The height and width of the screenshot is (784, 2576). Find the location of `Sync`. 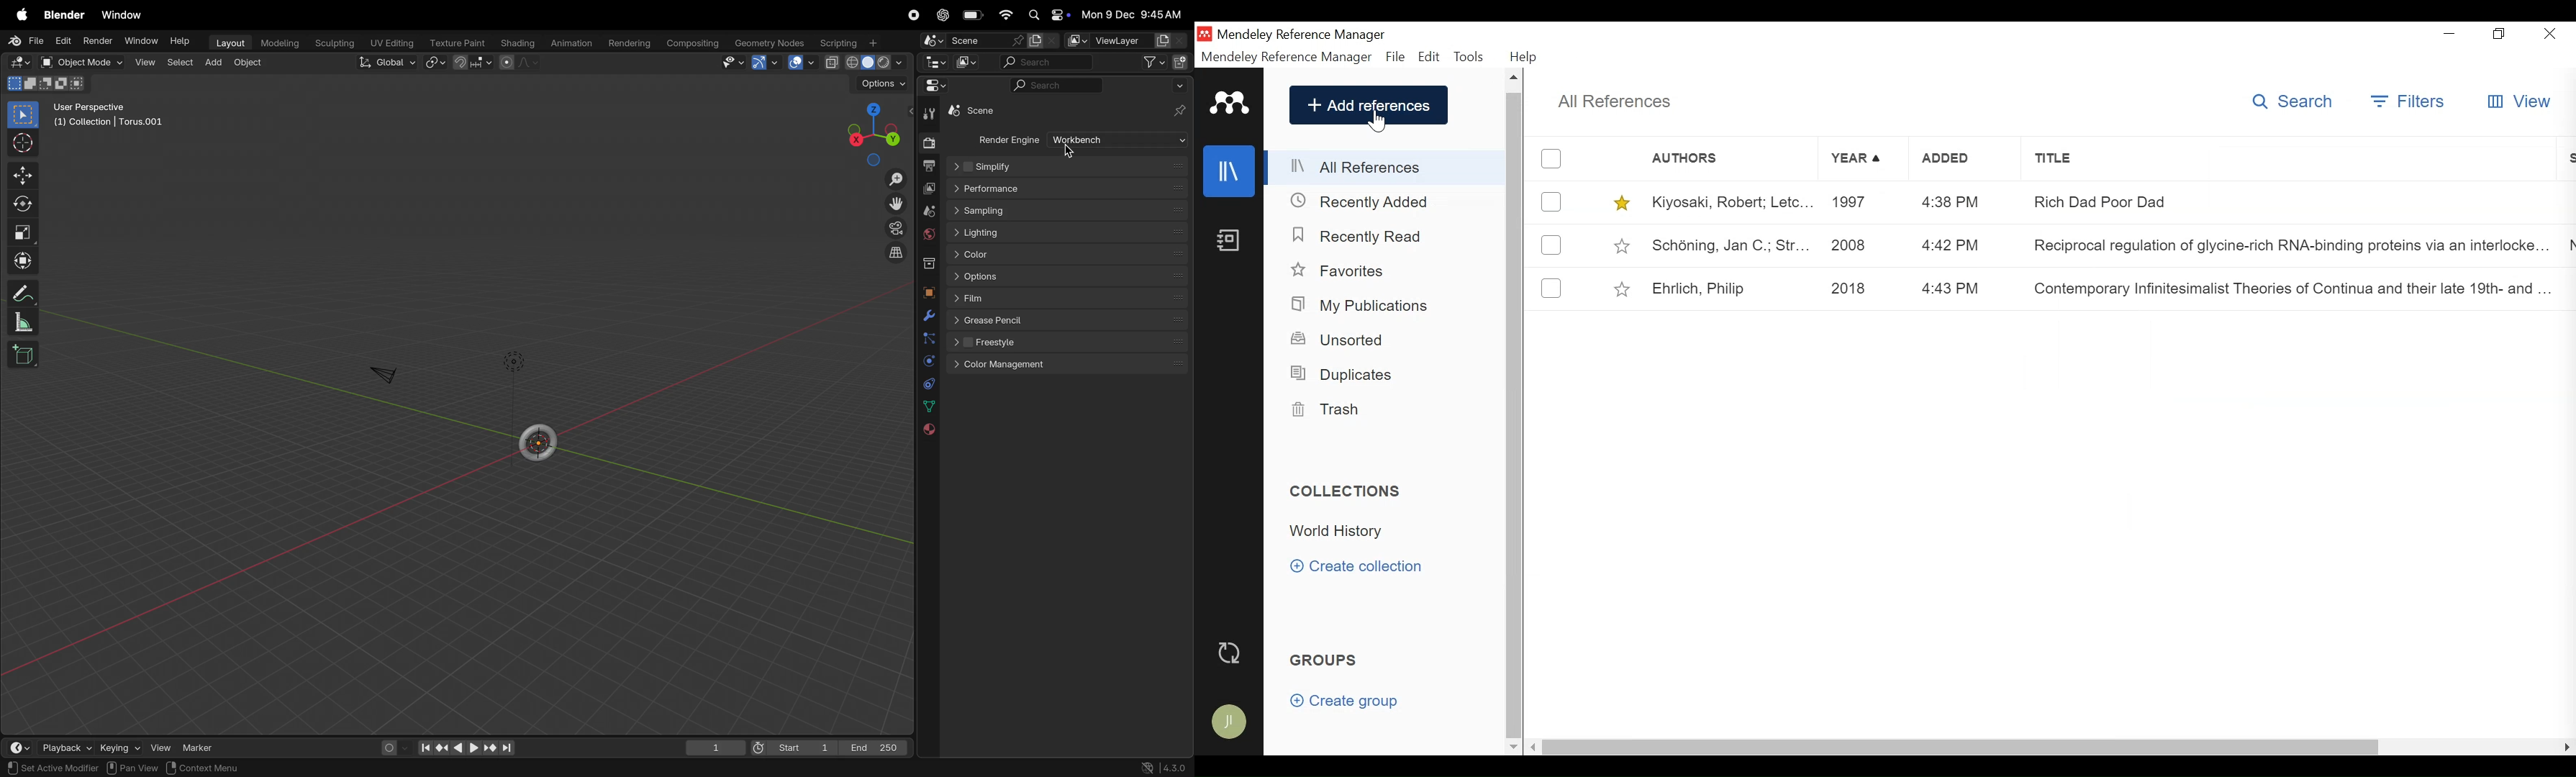

Sync is located at coordinates (1231, 652).